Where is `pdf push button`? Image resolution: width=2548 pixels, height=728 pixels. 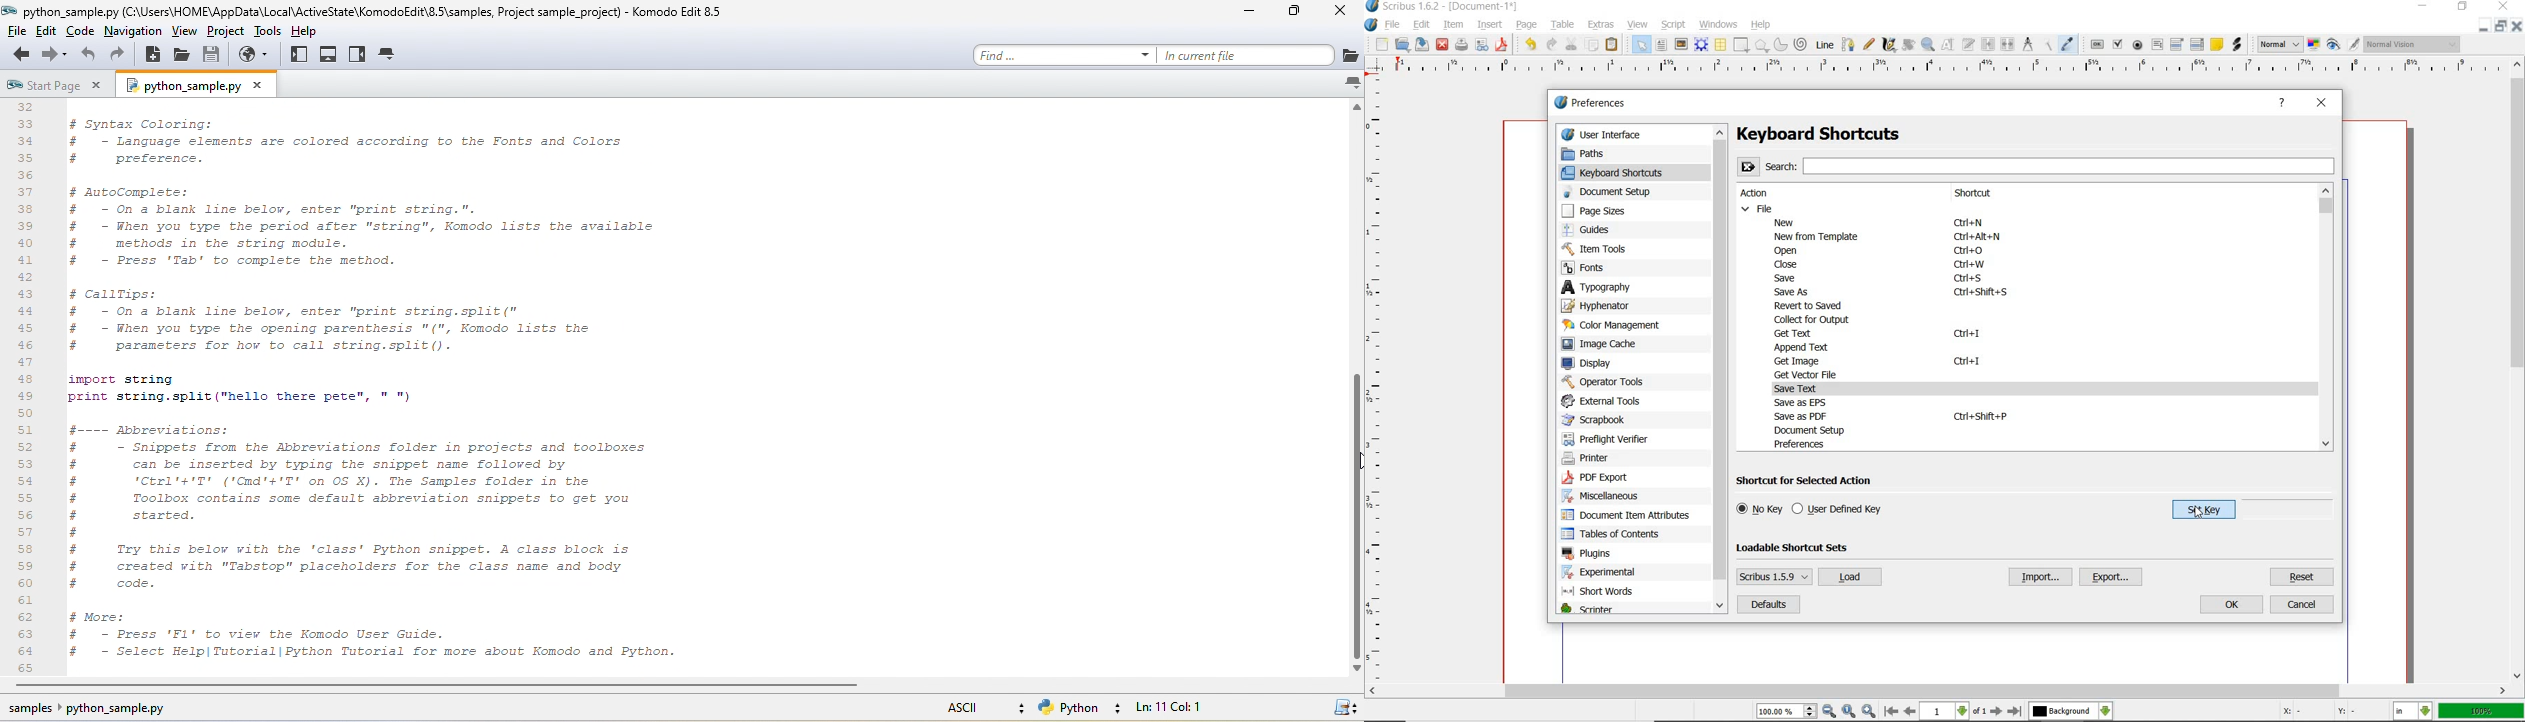
pdf push button is located at coordinates (2098, 45).